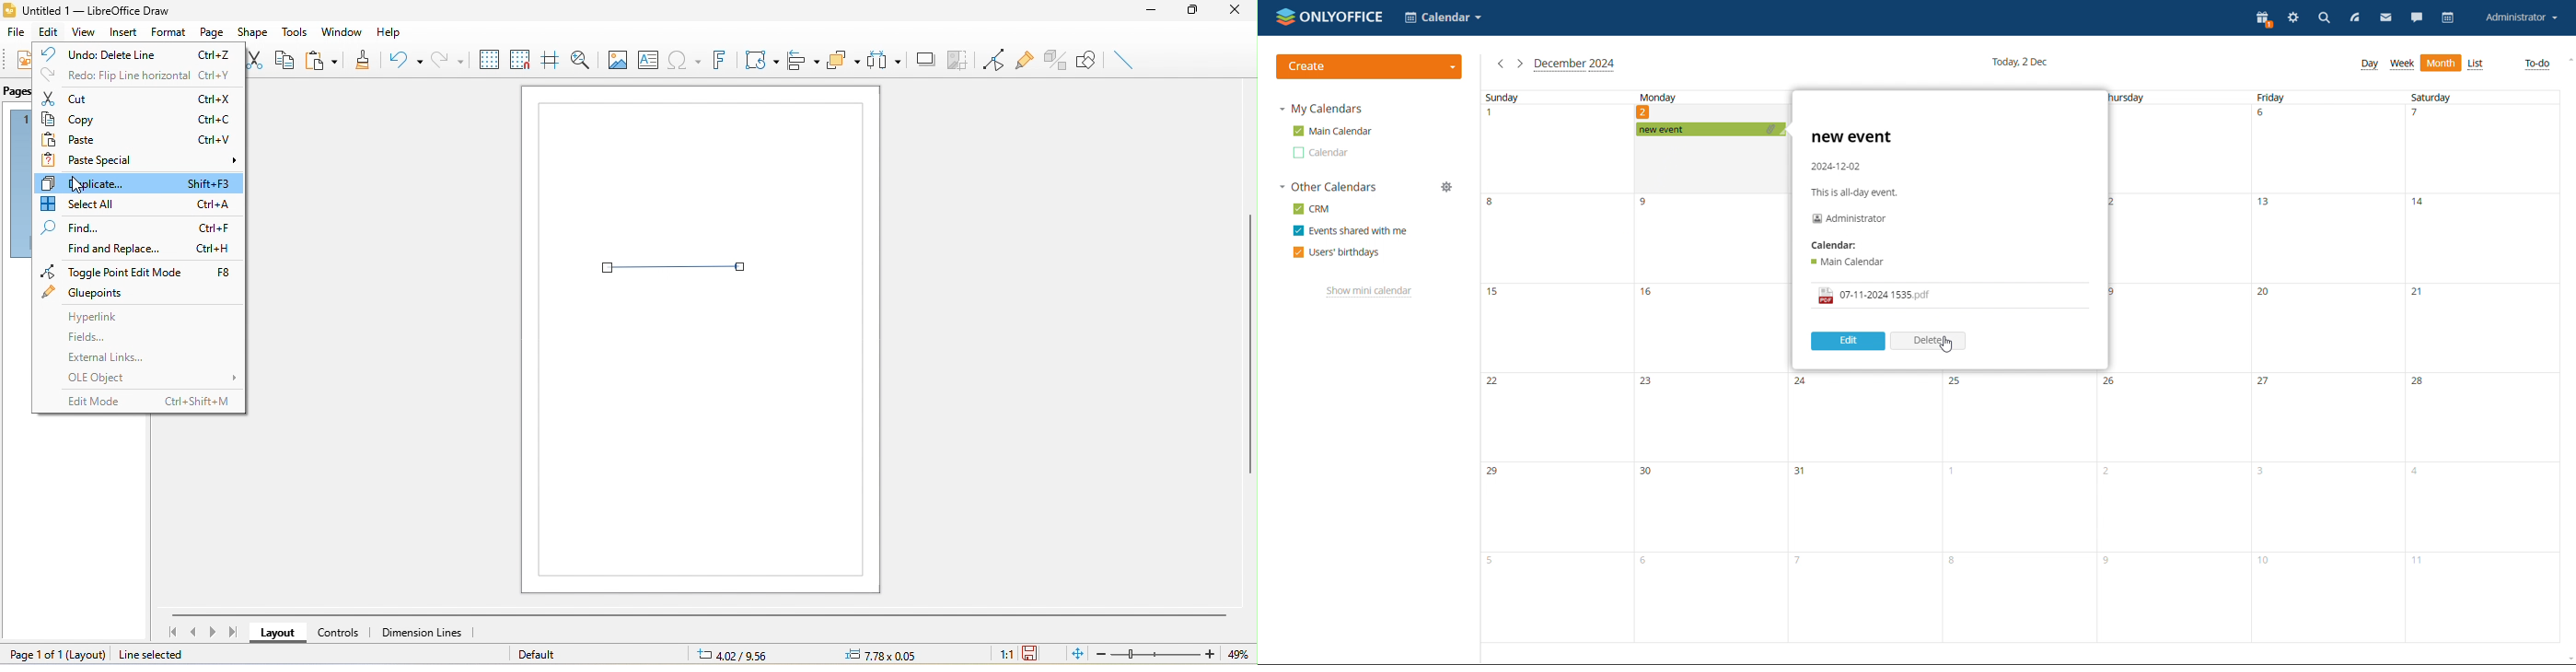  What do you see at coordinates (214, 631) in the screenshot?
I see `next page` at bounding box center [214, 631].